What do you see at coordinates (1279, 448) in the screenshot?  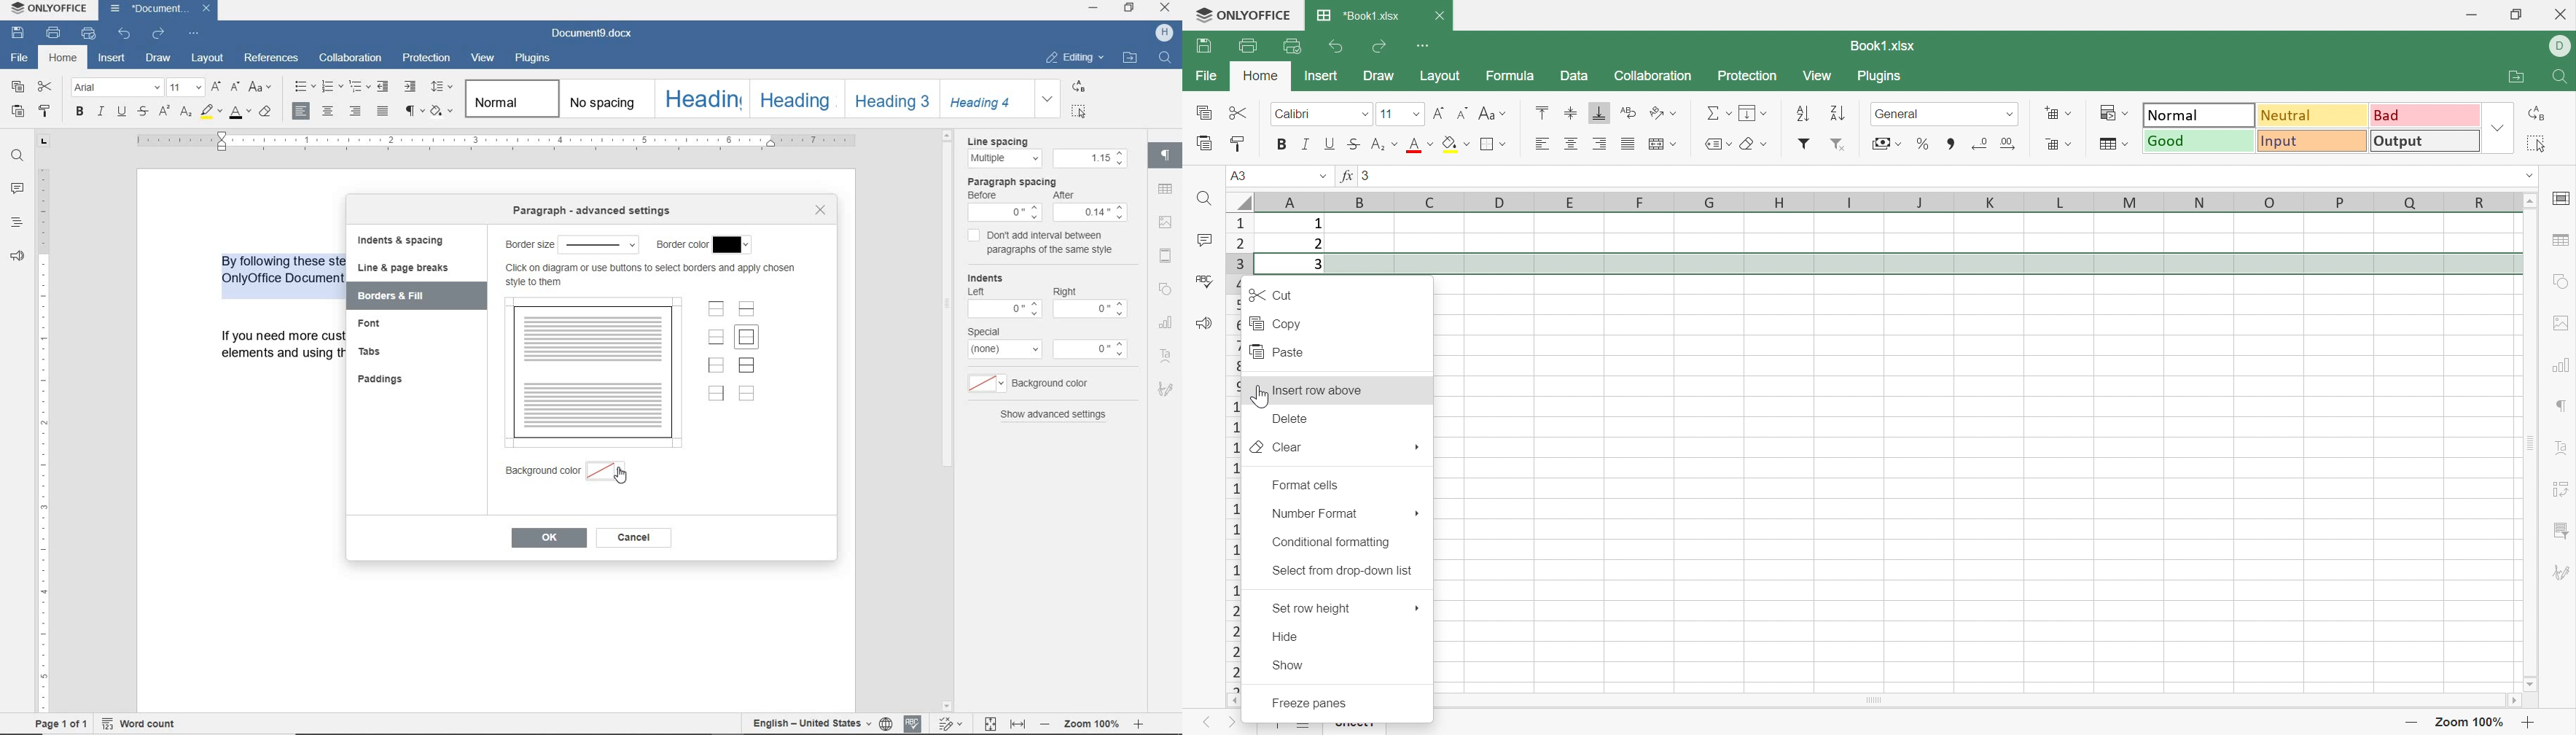 I see `Clear` at bounding box center [1279, 448].